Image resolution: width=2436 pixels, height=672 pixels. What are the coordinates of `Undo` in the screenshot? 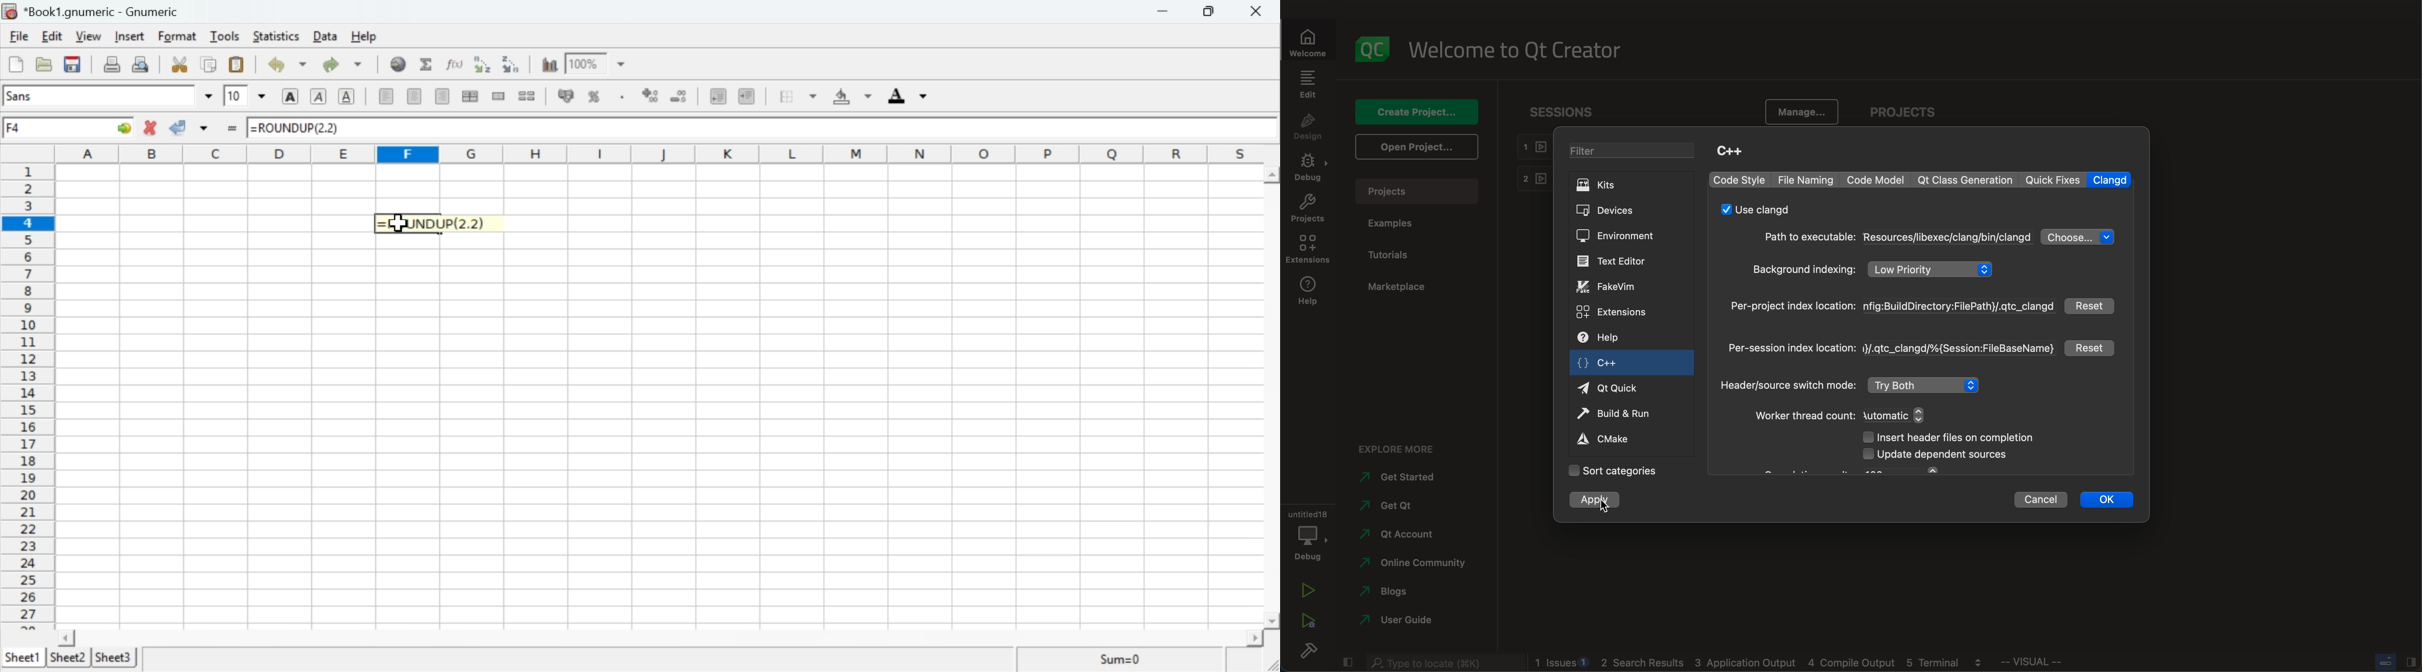 It's located at (279, 64).